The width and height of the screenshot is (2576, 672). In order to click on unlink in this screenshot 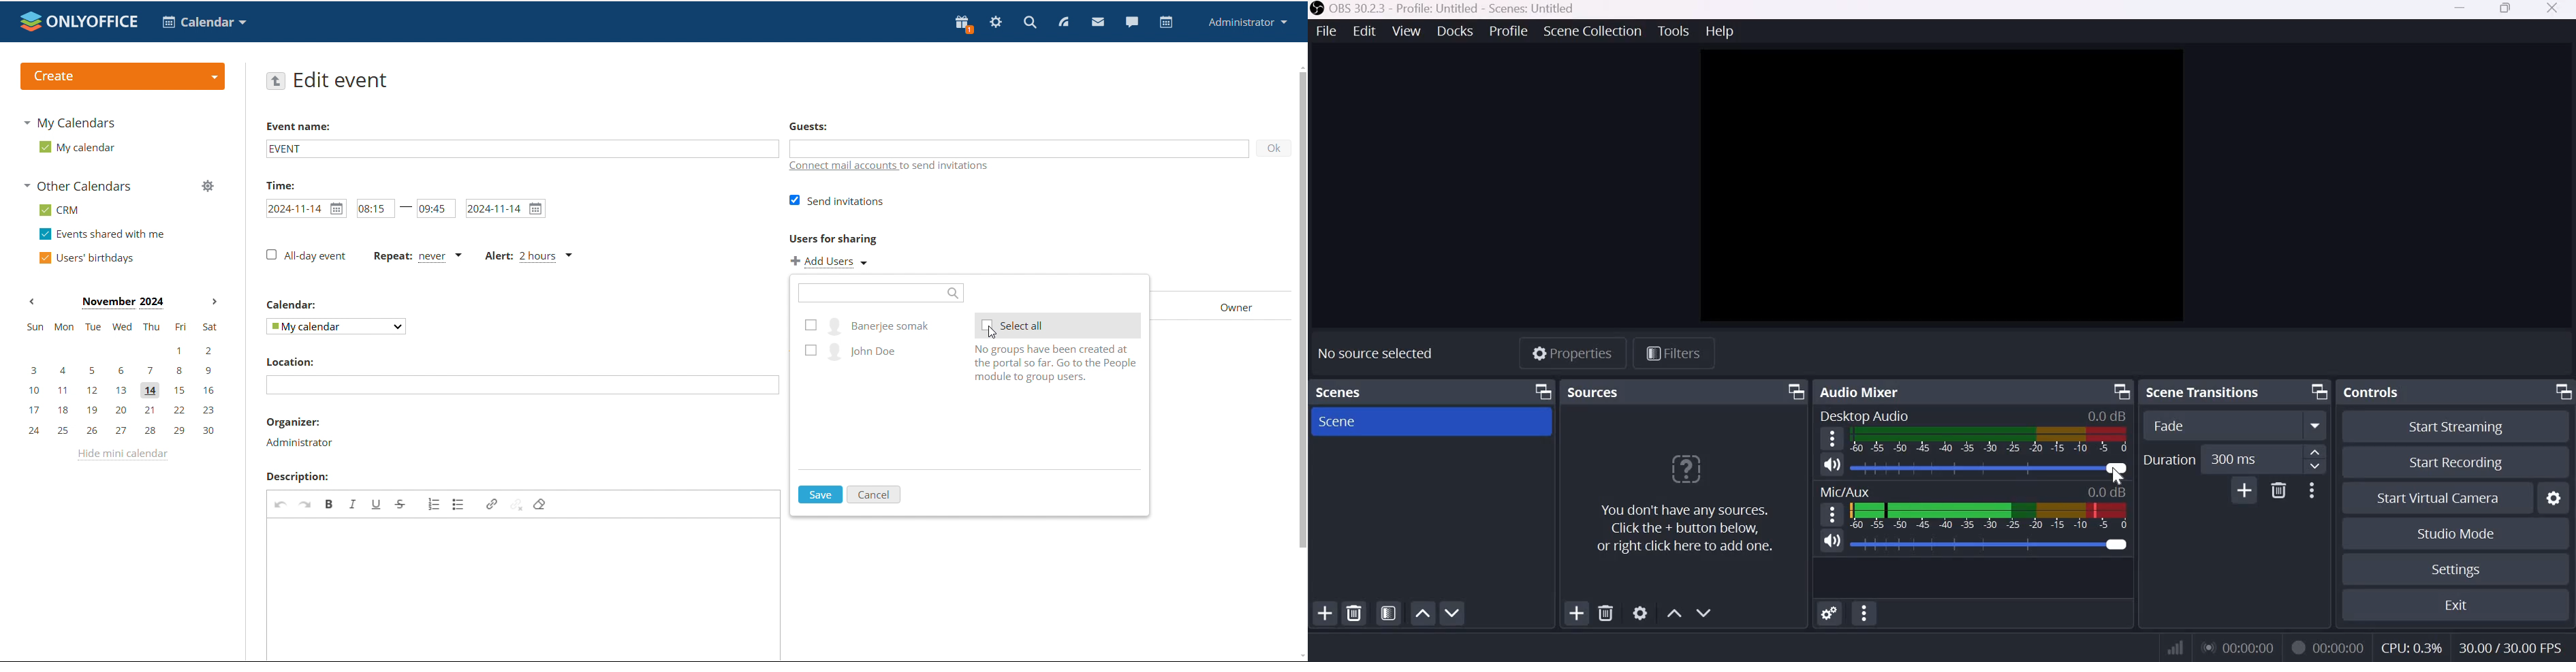, I will do `click(517, 505)`.